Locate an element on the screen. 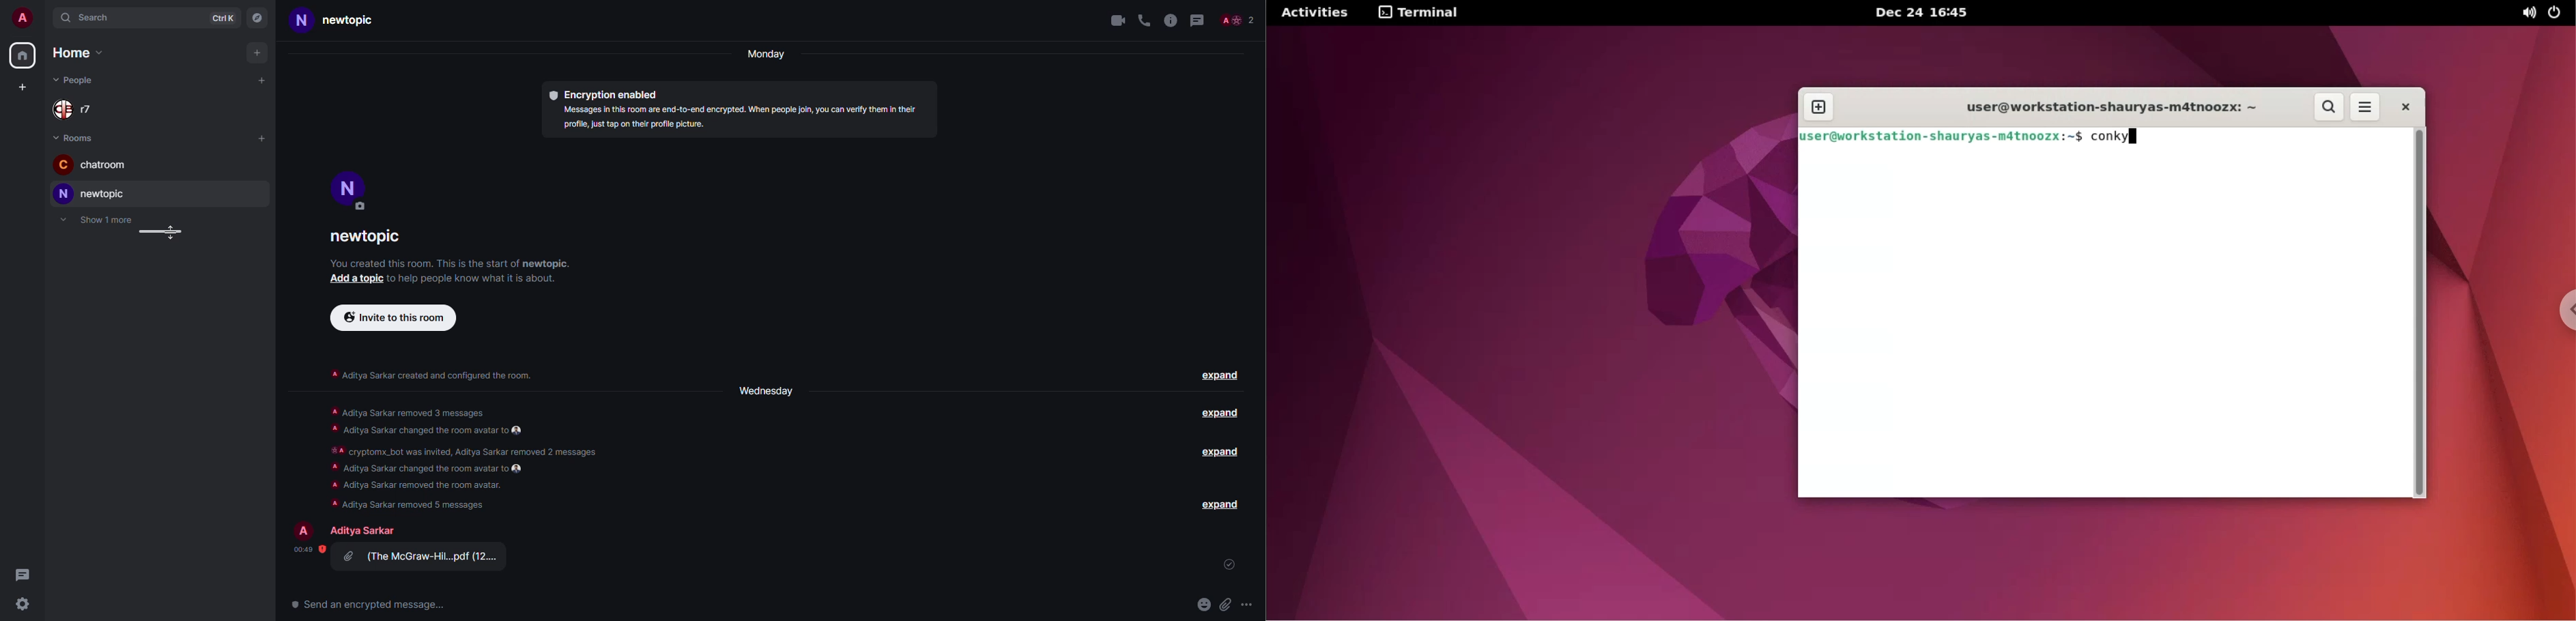 This screenshot has height=644, width=2576. A Aditya Sarkar removed 3 messages

LY TY ——

#A cryptomx_bot was invited, Aditya Sarkar removed 2 messages
A Aditya Sarkar changed the room avatar to

‘a Aditya Sarkar removed the room avatar.

‘A Aditya Sarkar removed 5 messages is located at coordinates (465, 455).